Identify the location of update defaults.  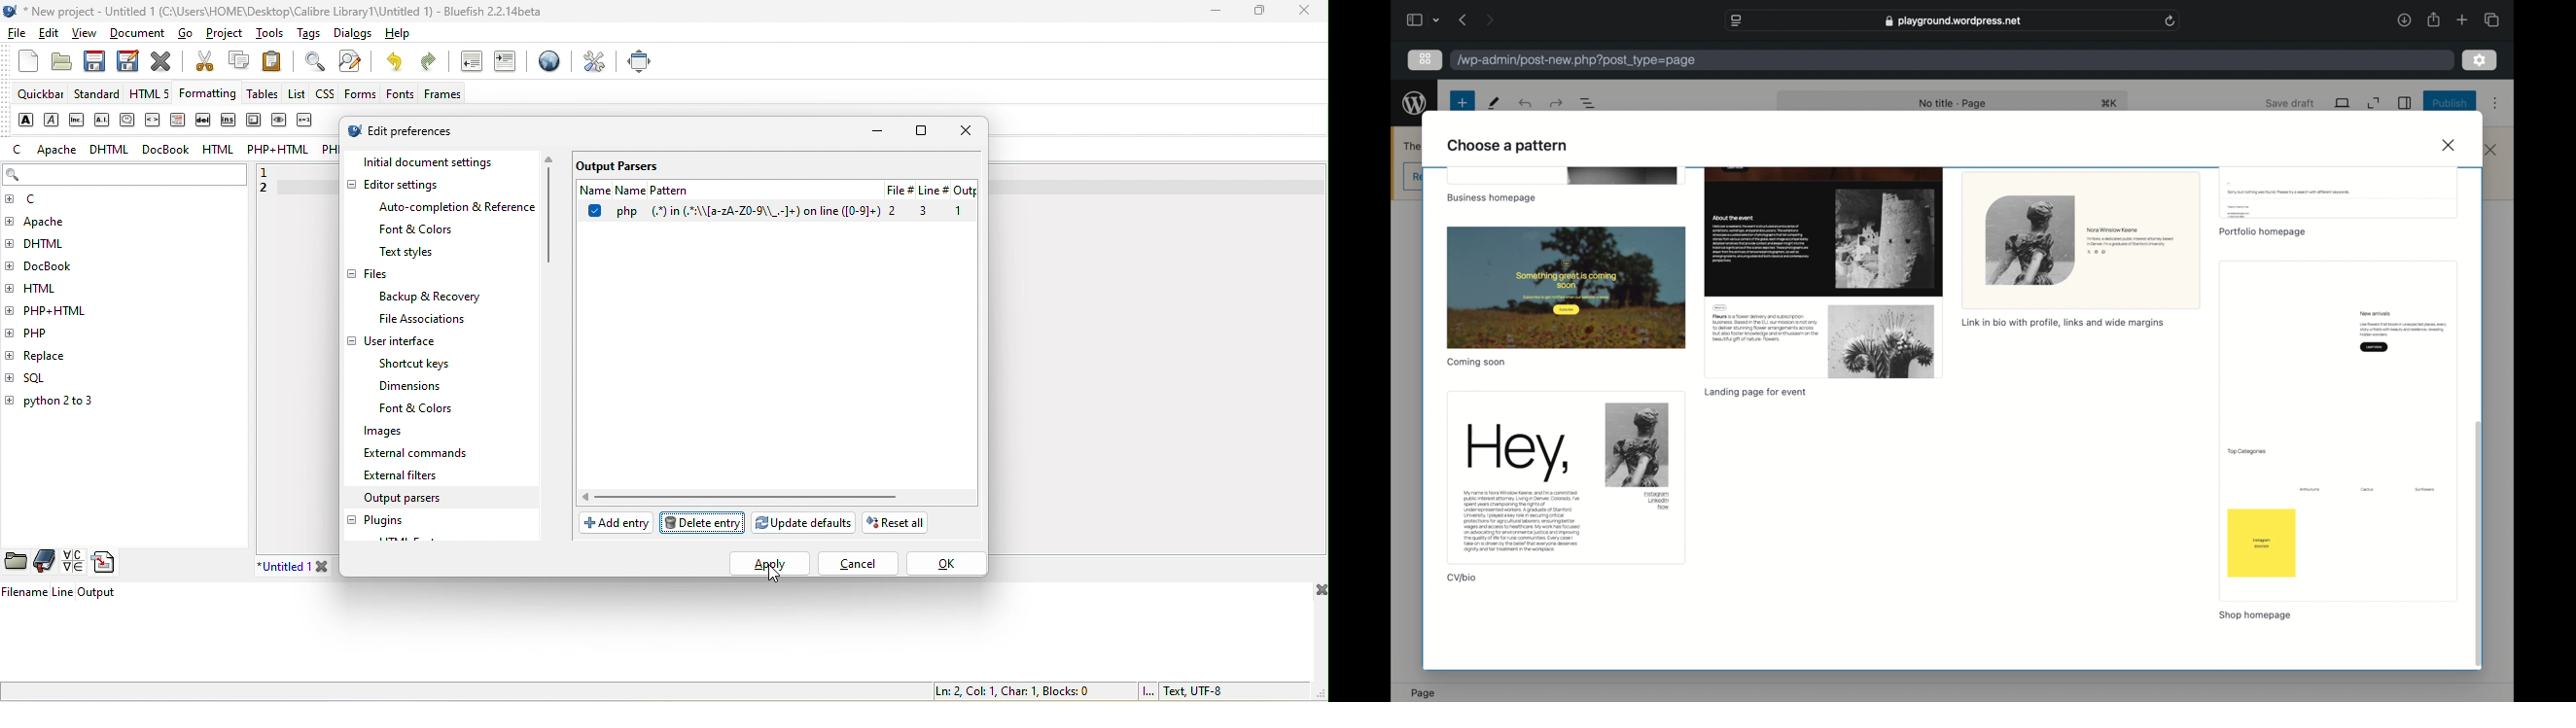
(806, 521).